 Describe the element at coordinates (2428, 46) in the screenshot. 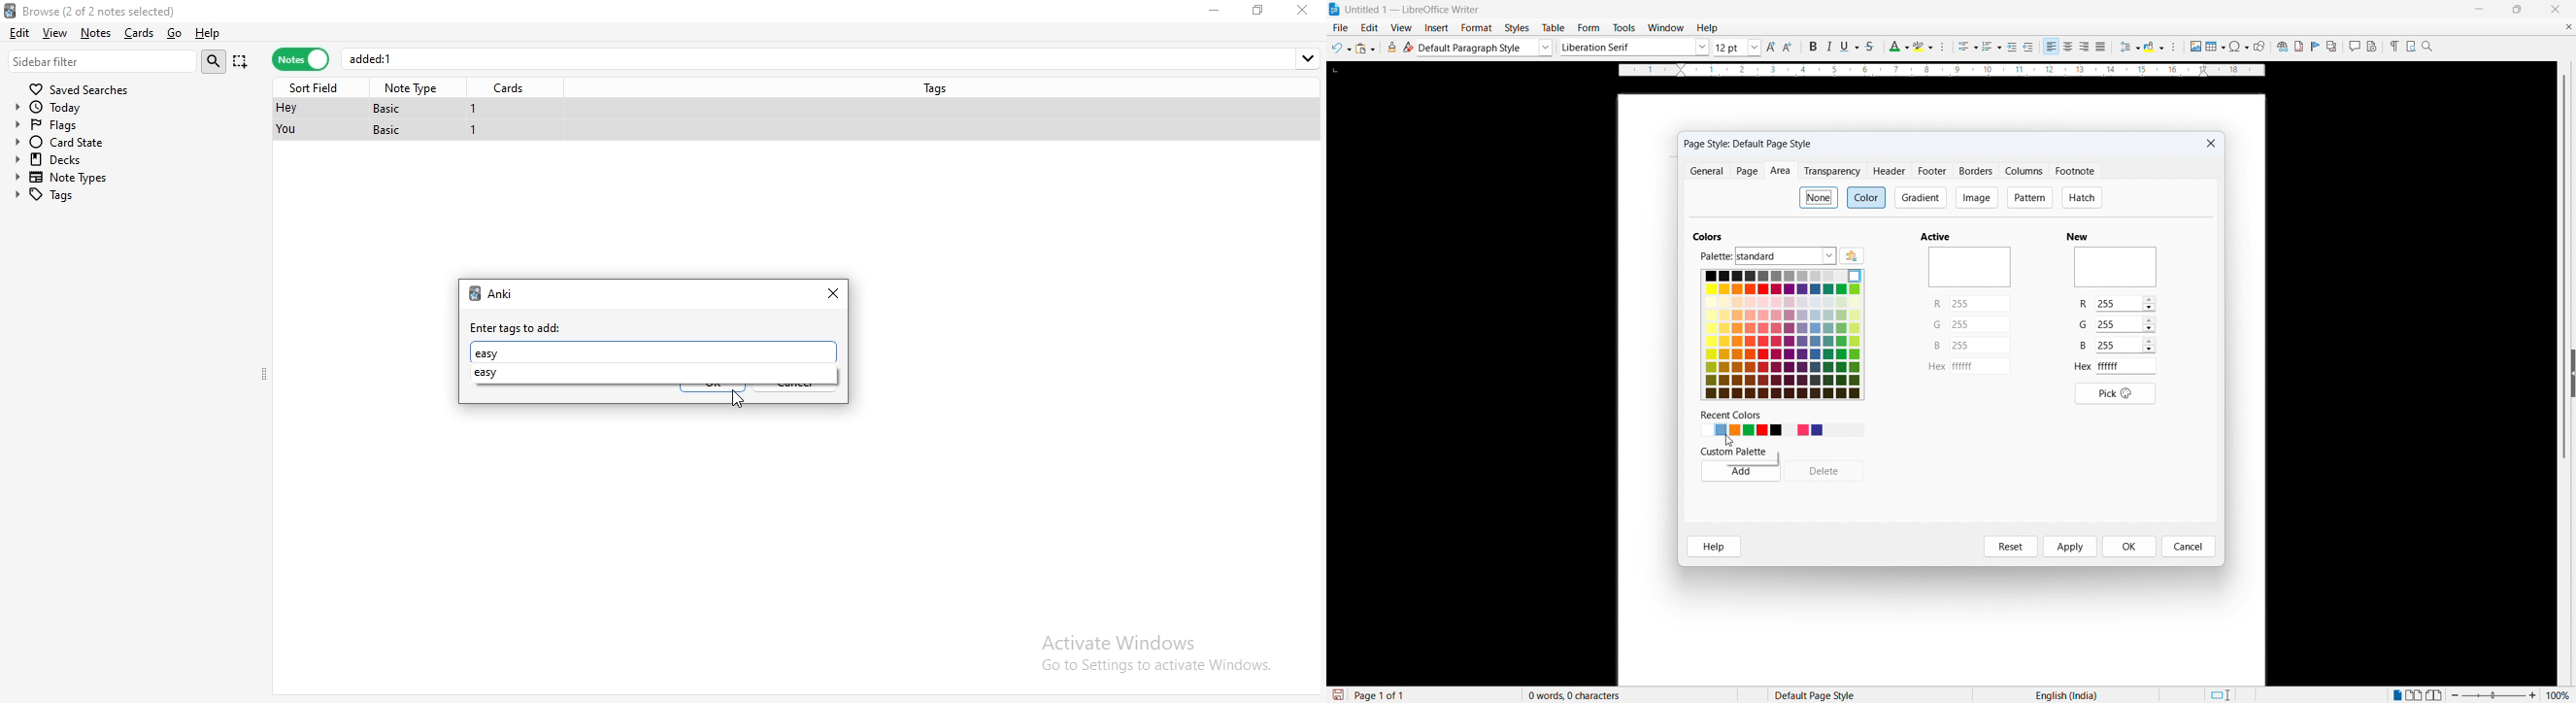

I see `Zoom ` at that location.